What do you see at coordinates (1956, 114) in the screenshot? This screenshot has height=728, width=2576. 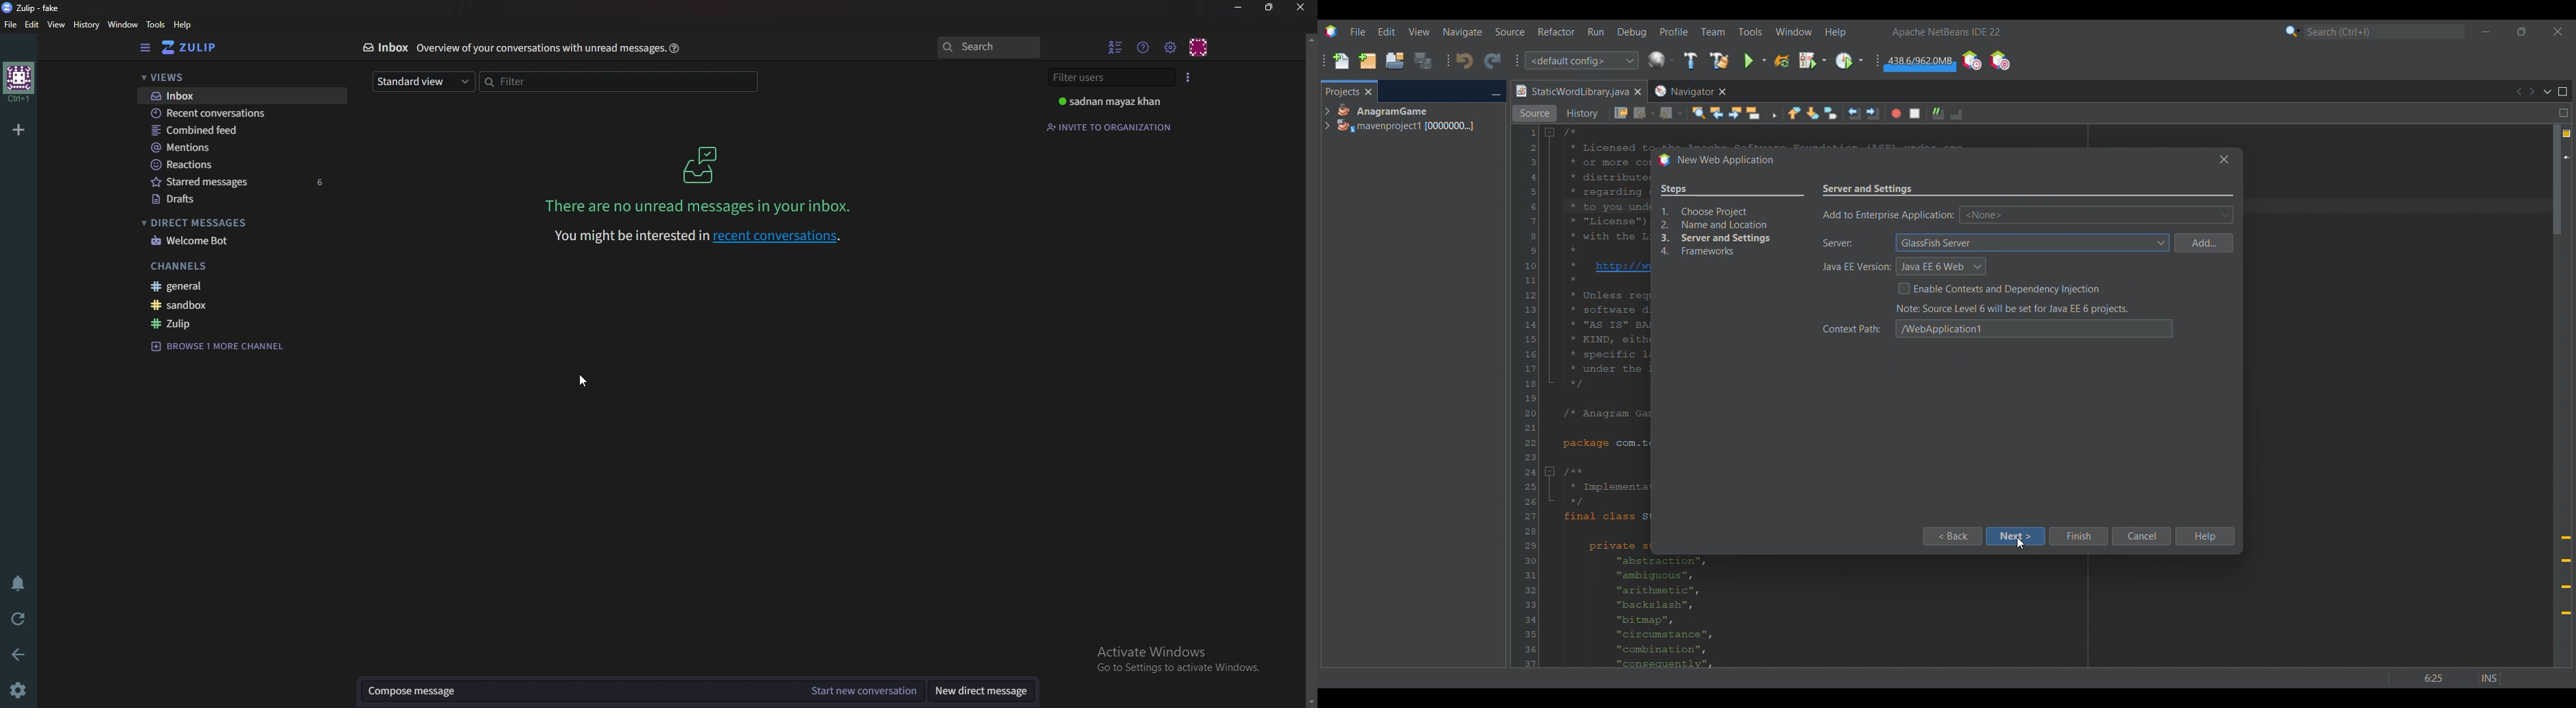 I see `Comment` at bounding box center [1956, 114].